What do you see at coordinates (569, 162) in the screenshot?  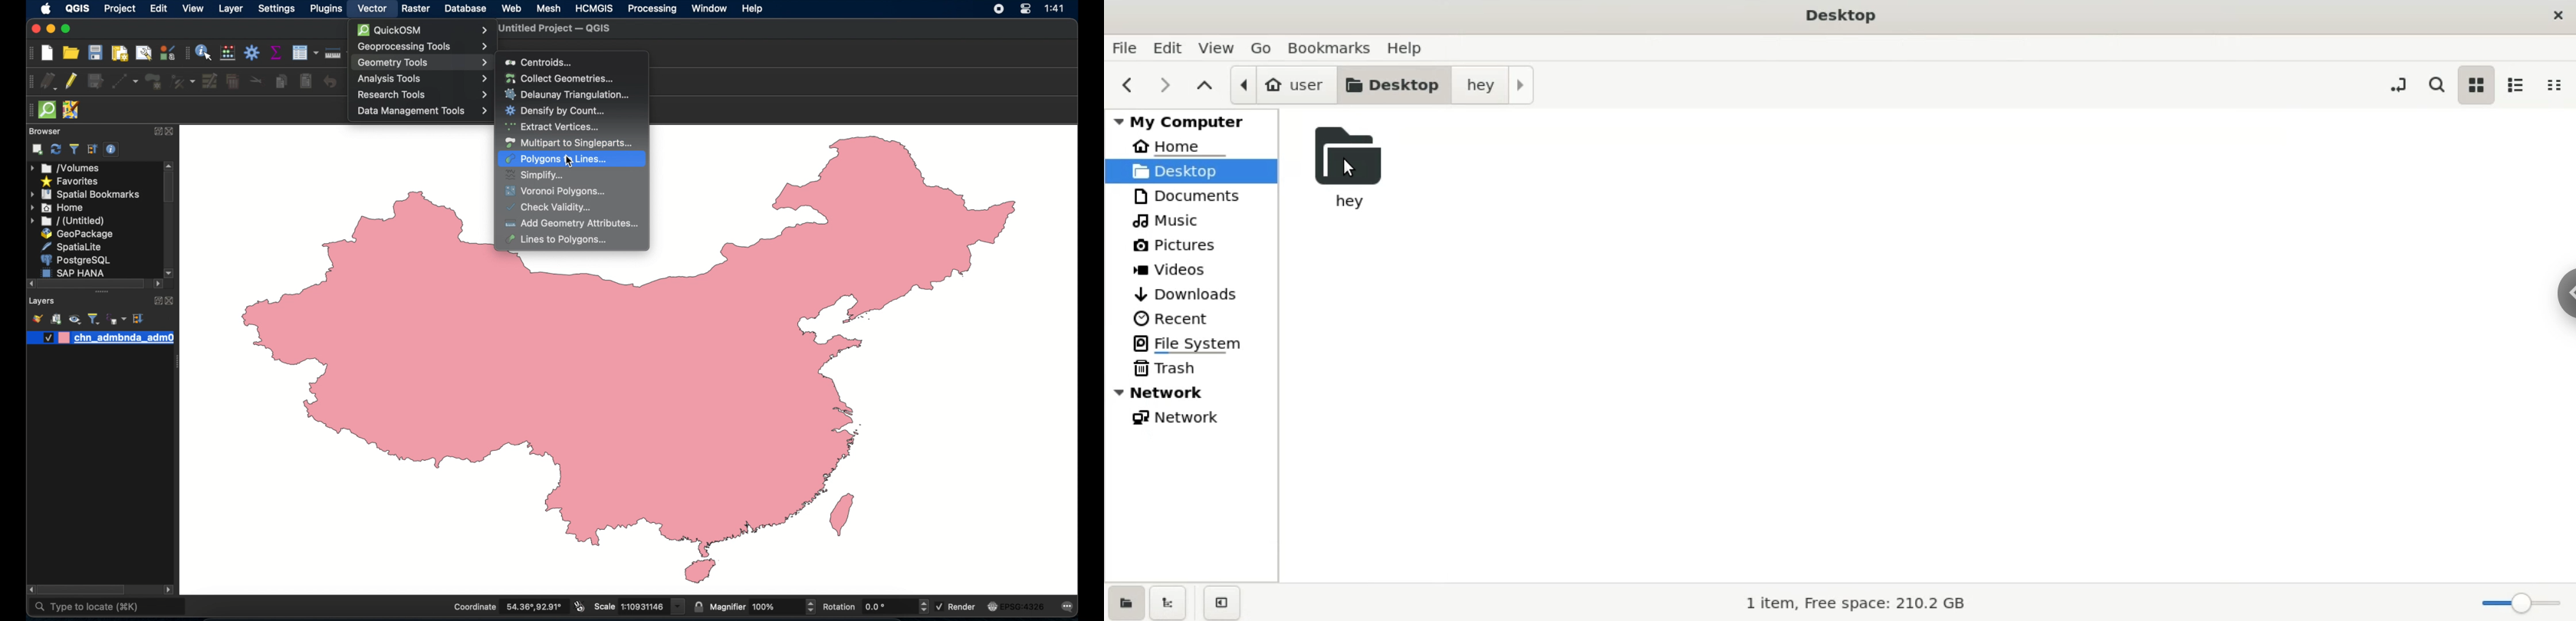 I see `cursor` at bounding box center [569, 162].